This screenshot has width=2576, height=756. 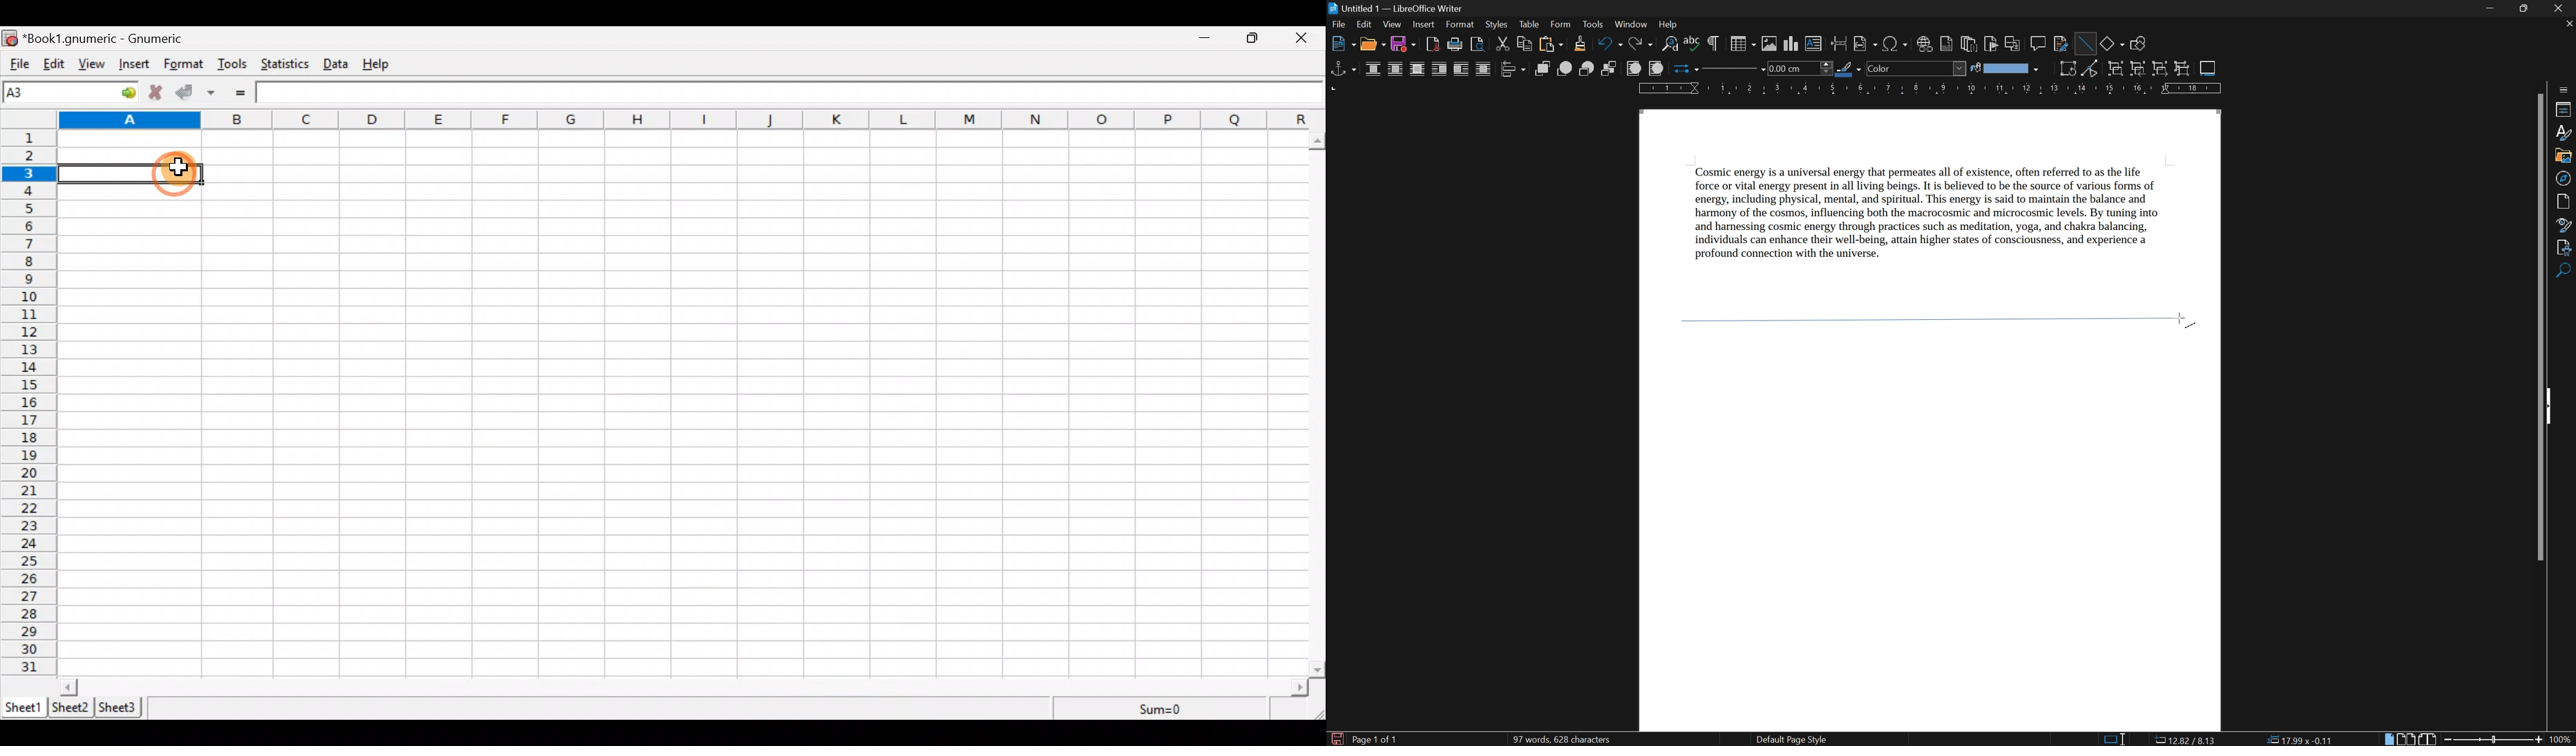 I want to click on edit, so click(x=1364, y=25).